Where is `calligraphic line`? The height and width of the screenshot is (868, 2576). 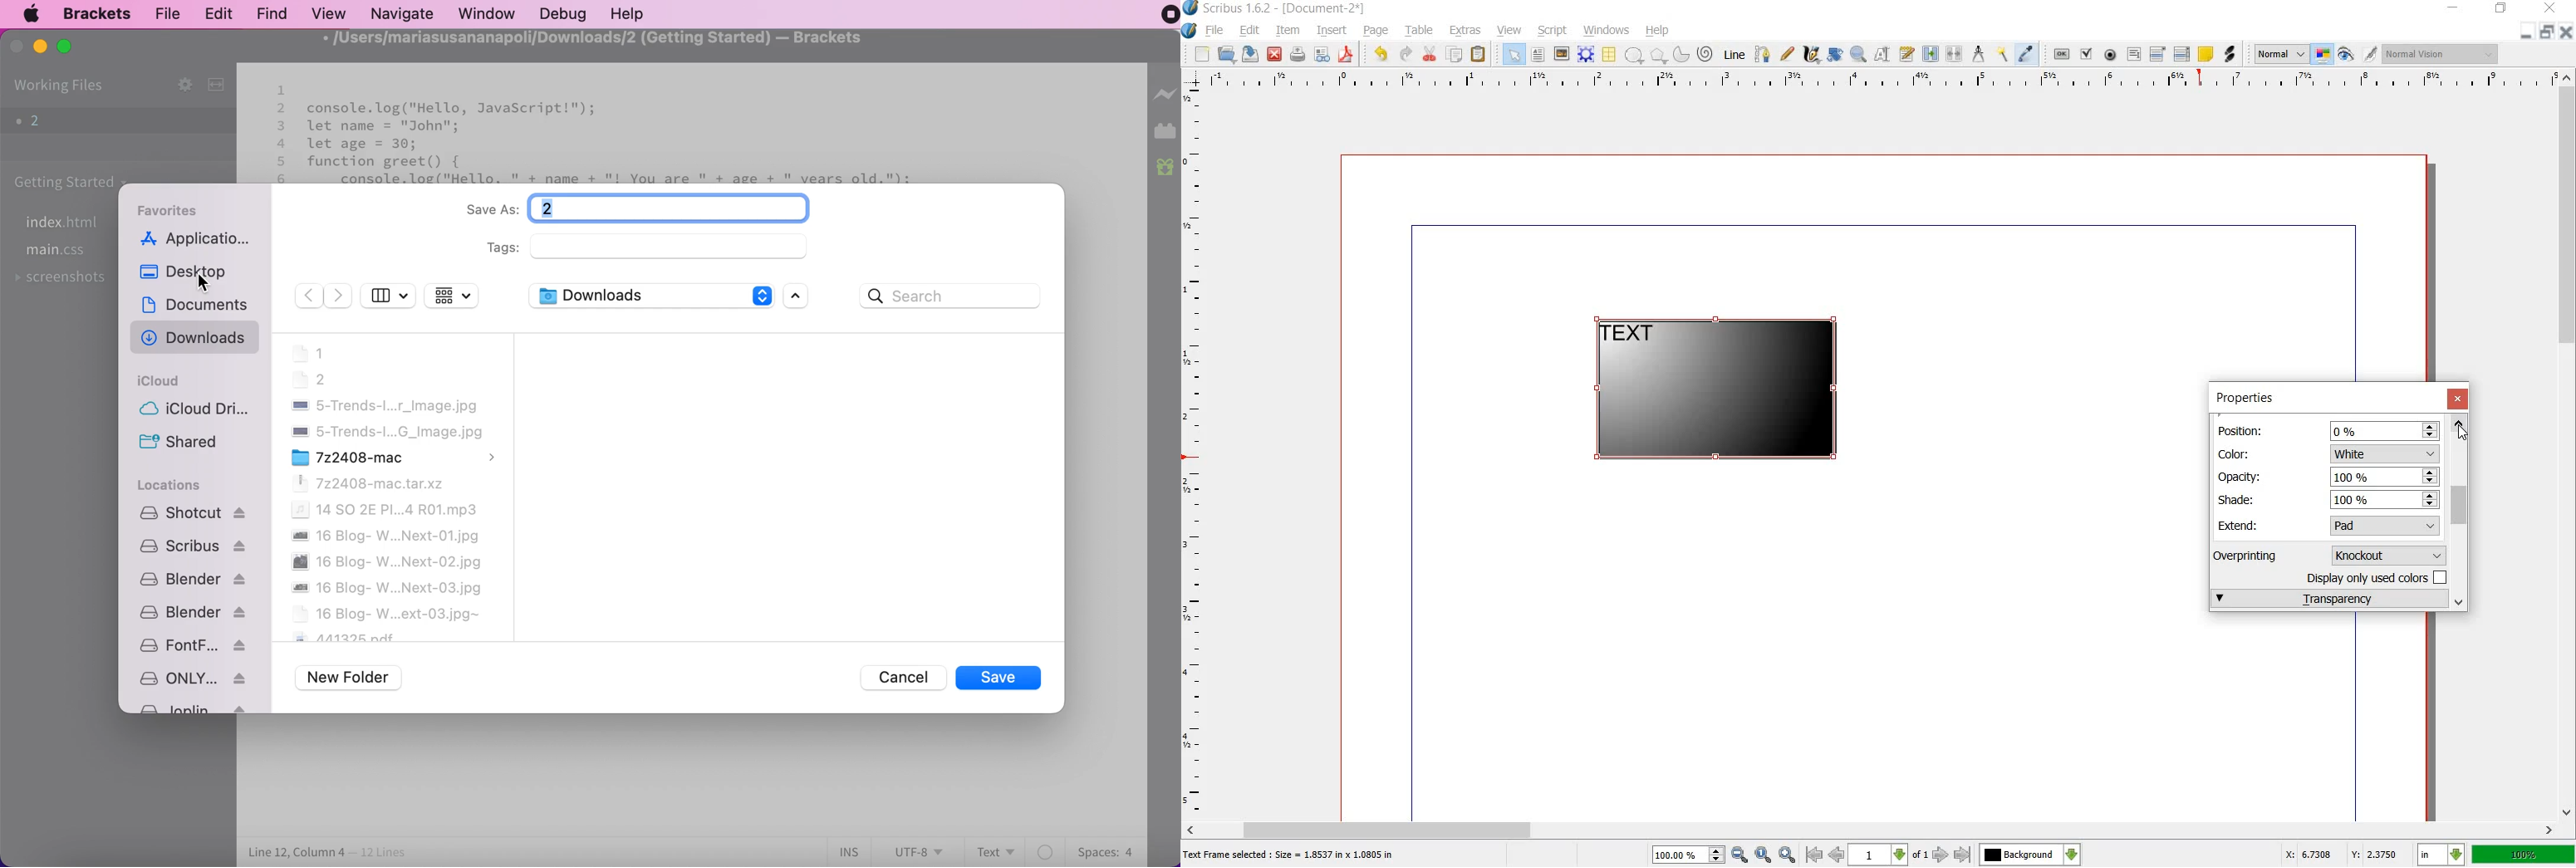 calligraphic line is located at coordinates (1811, 53).